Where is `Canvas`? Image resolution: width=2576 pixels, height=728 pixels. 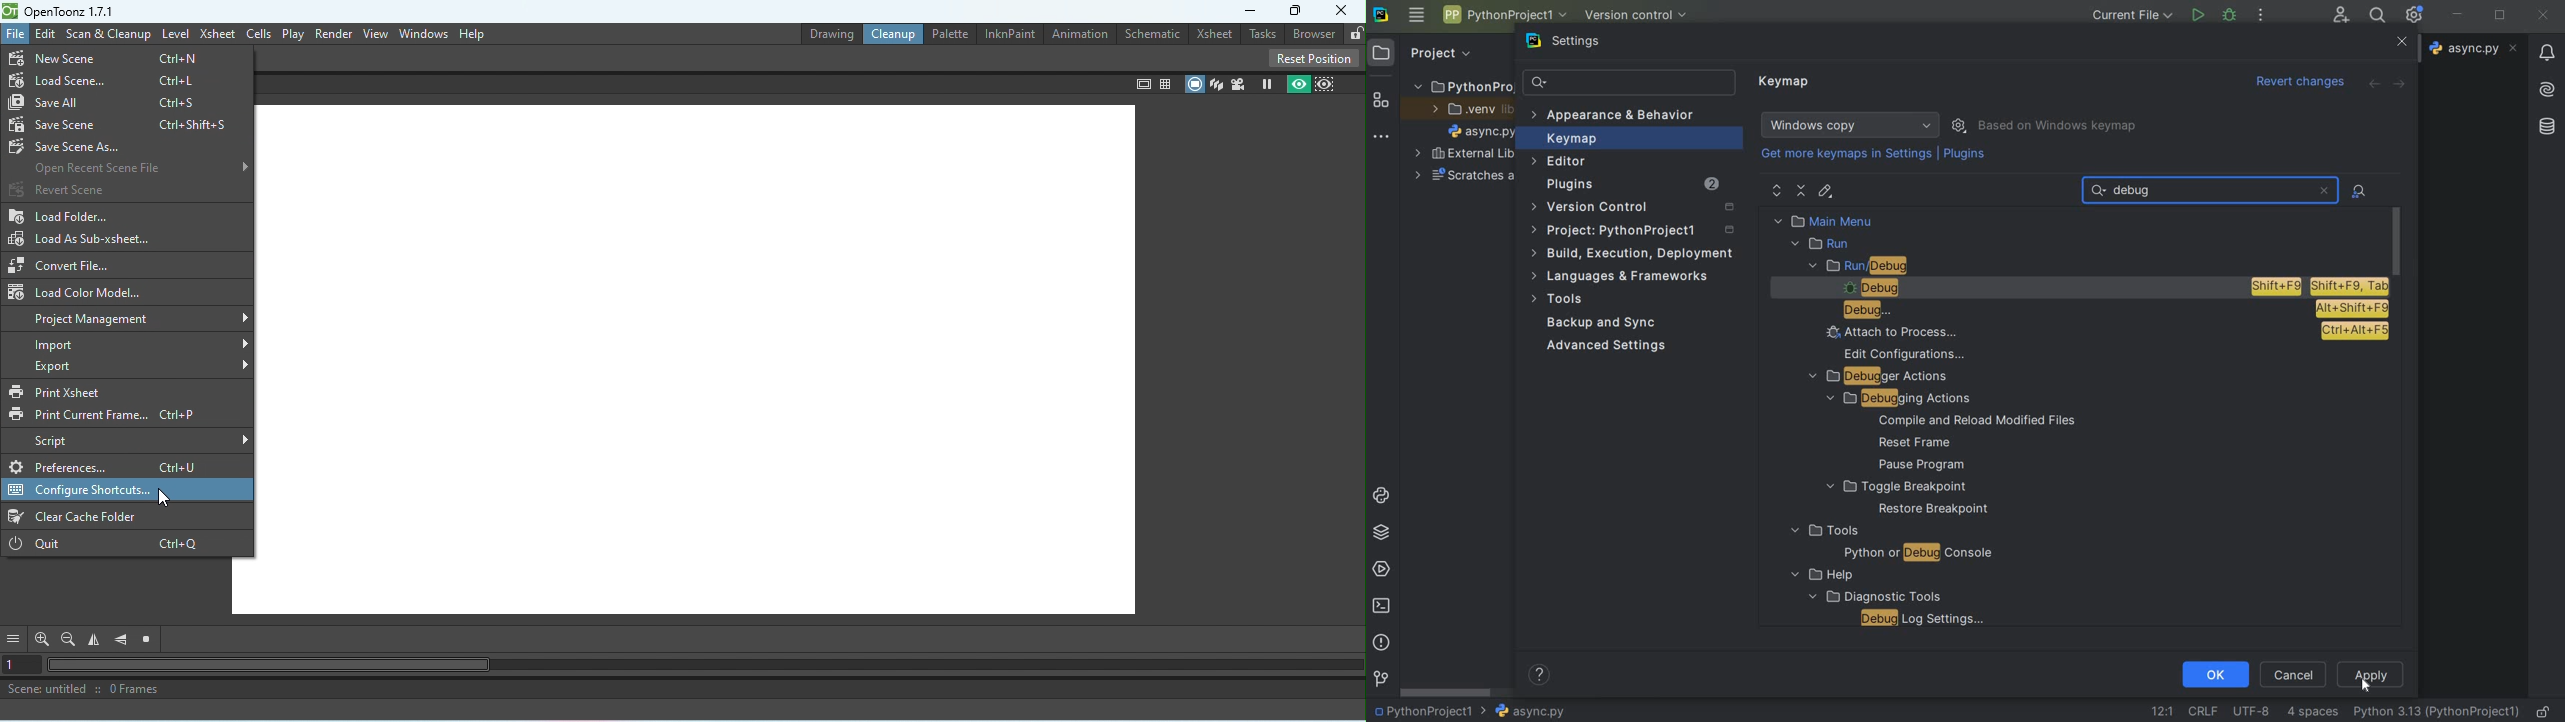
Canvas is located at coordinates (710, 362).